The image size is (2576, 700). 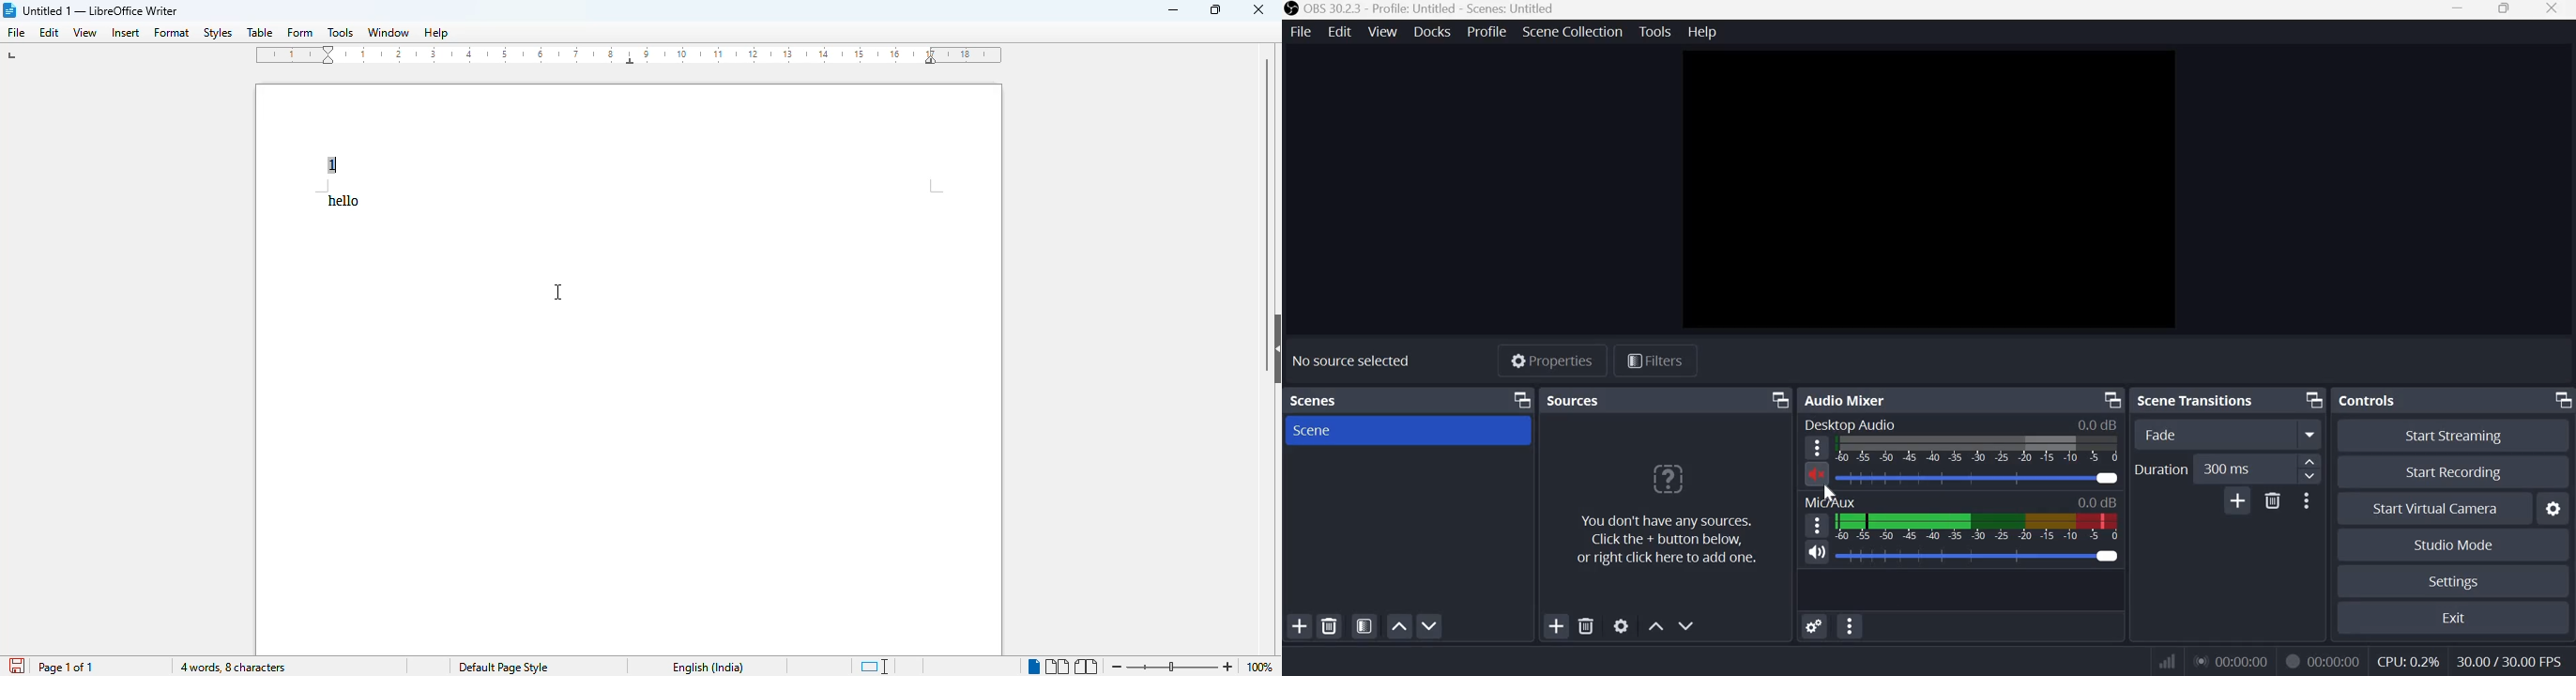 I want to click on format, so click(x=173, y=33).